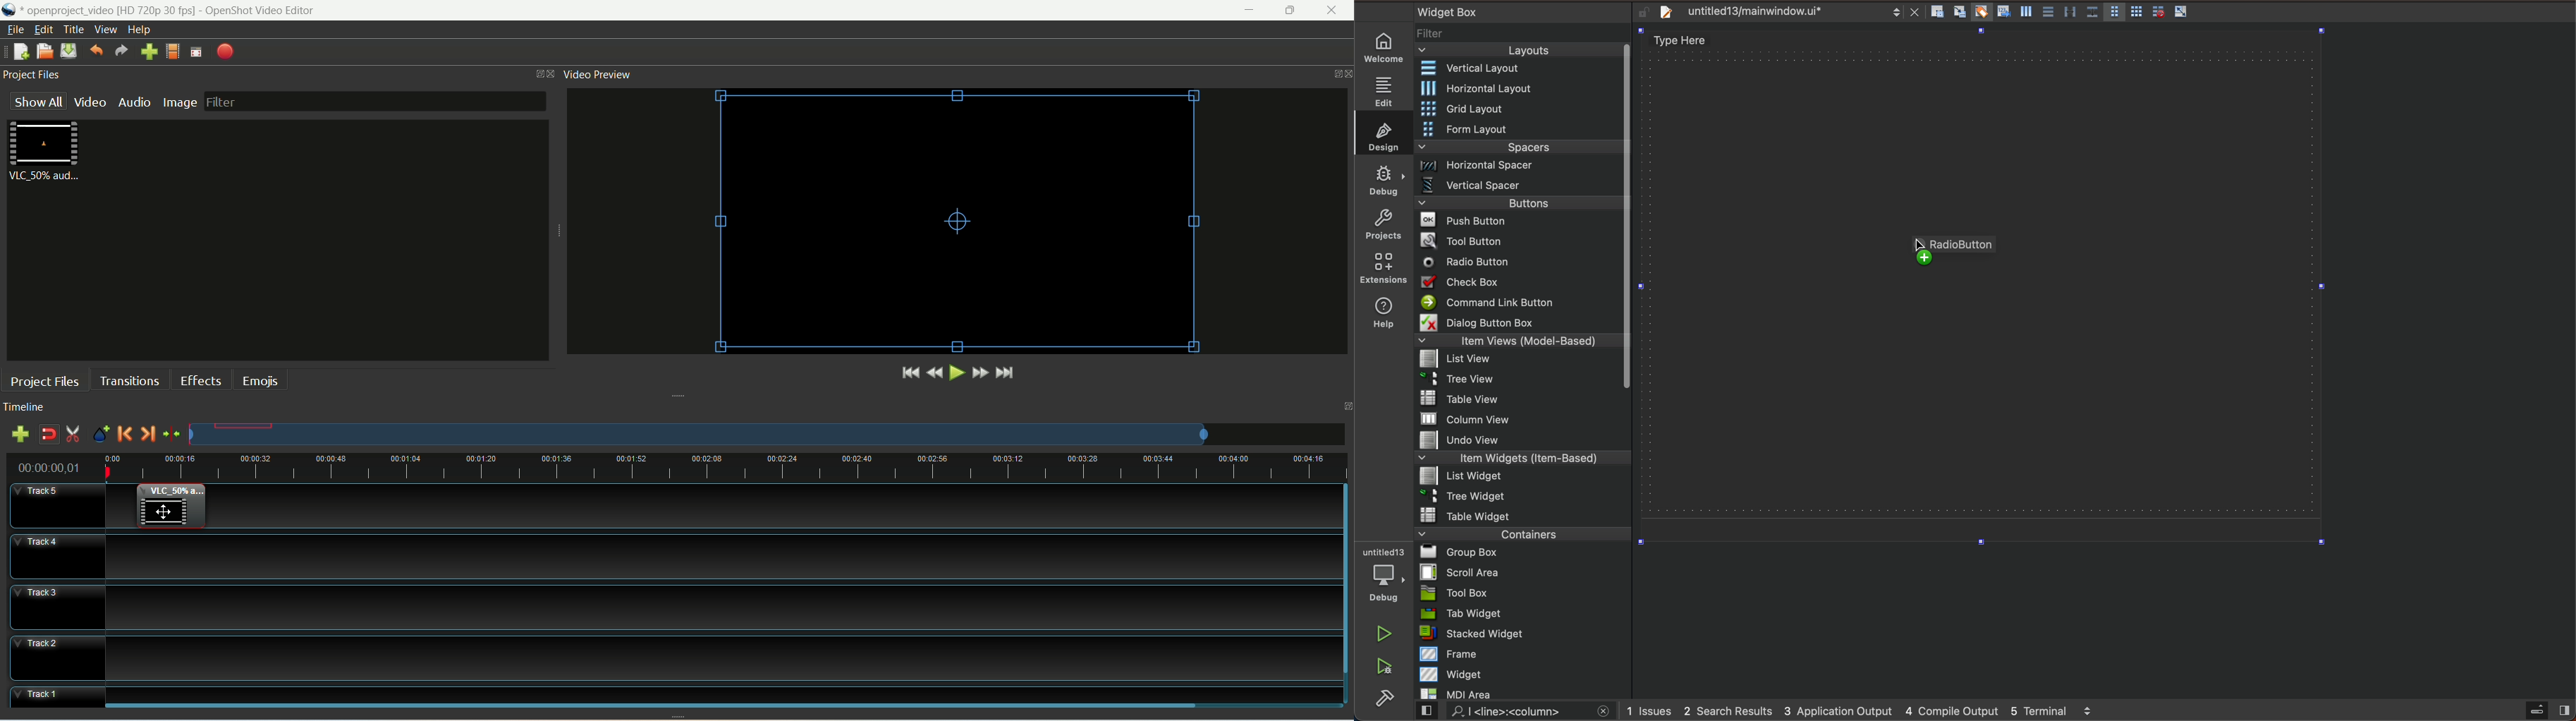  I want to click on stacked widget, so click(1523, 633).